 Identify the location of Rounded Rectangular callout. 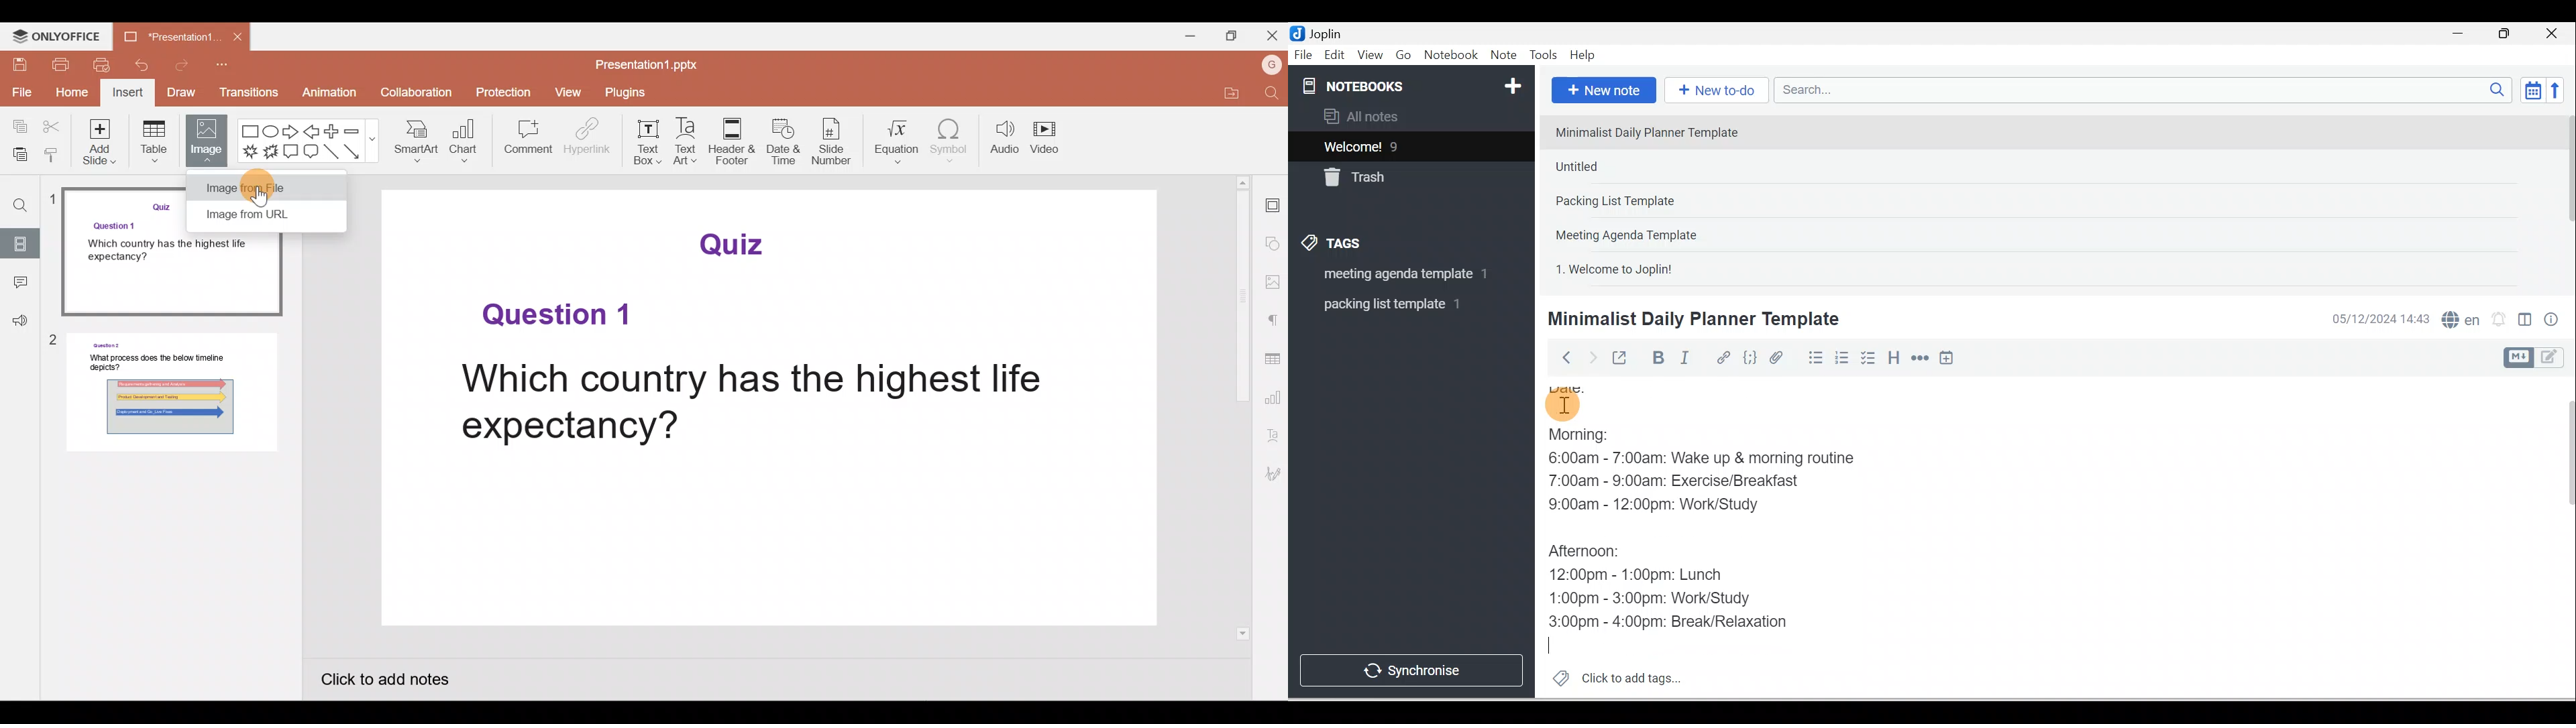
(314, 153).